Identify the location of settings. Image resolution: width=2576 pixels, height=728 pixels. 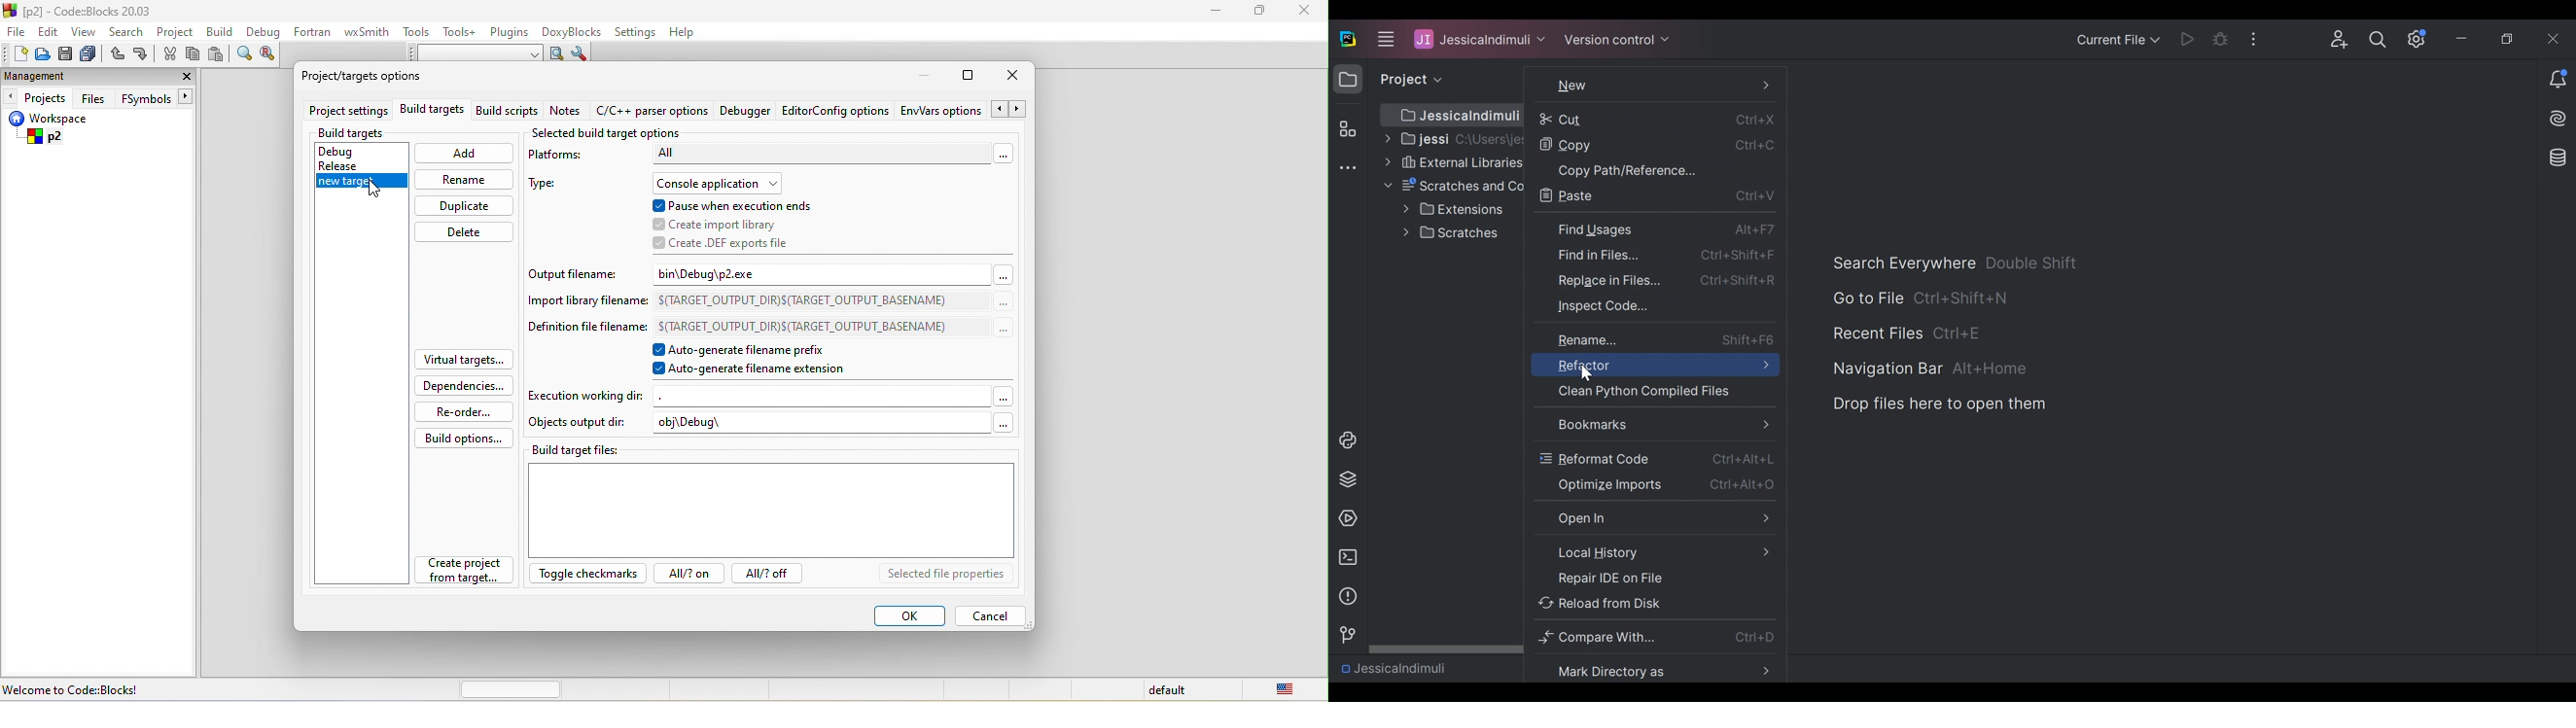
(637, 31).